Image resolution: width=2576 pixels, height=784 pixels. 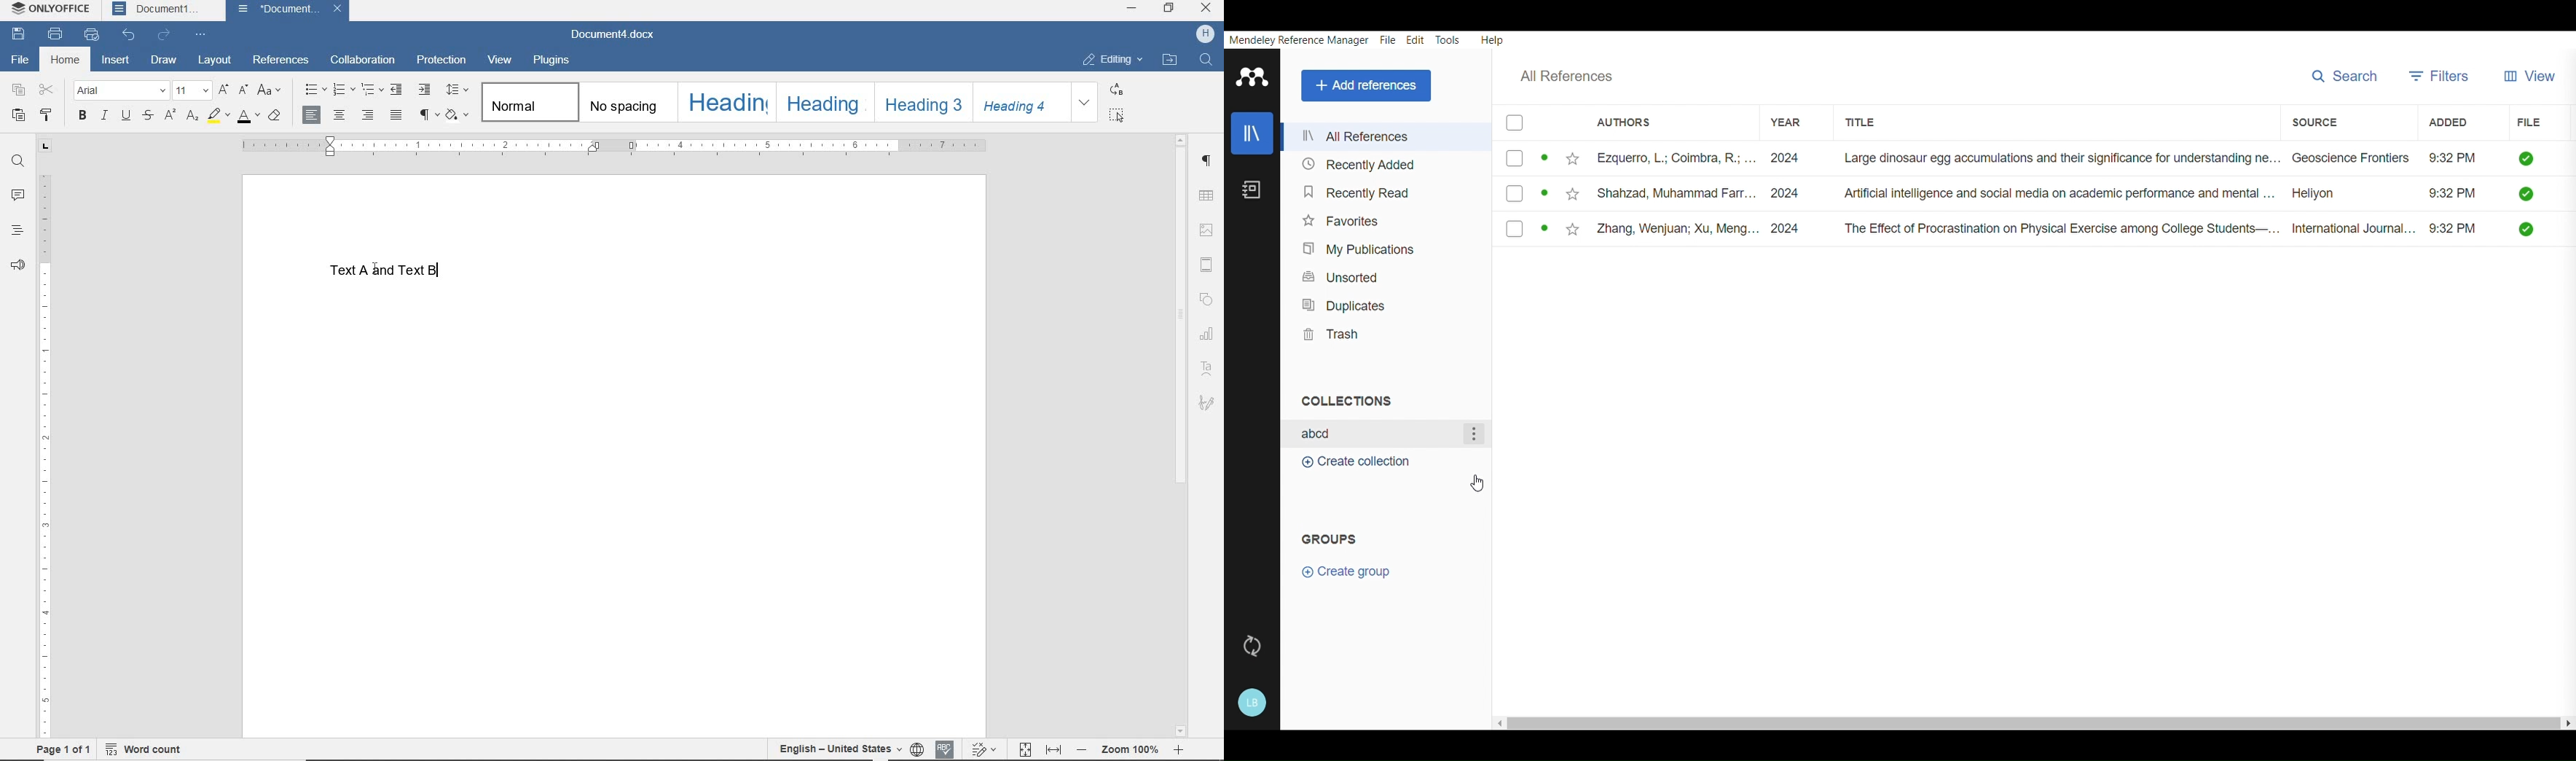 What do you see at coordinates (1206, 196) in the screenshot?
I see `TABLE` at bounding box center [1206, 196].